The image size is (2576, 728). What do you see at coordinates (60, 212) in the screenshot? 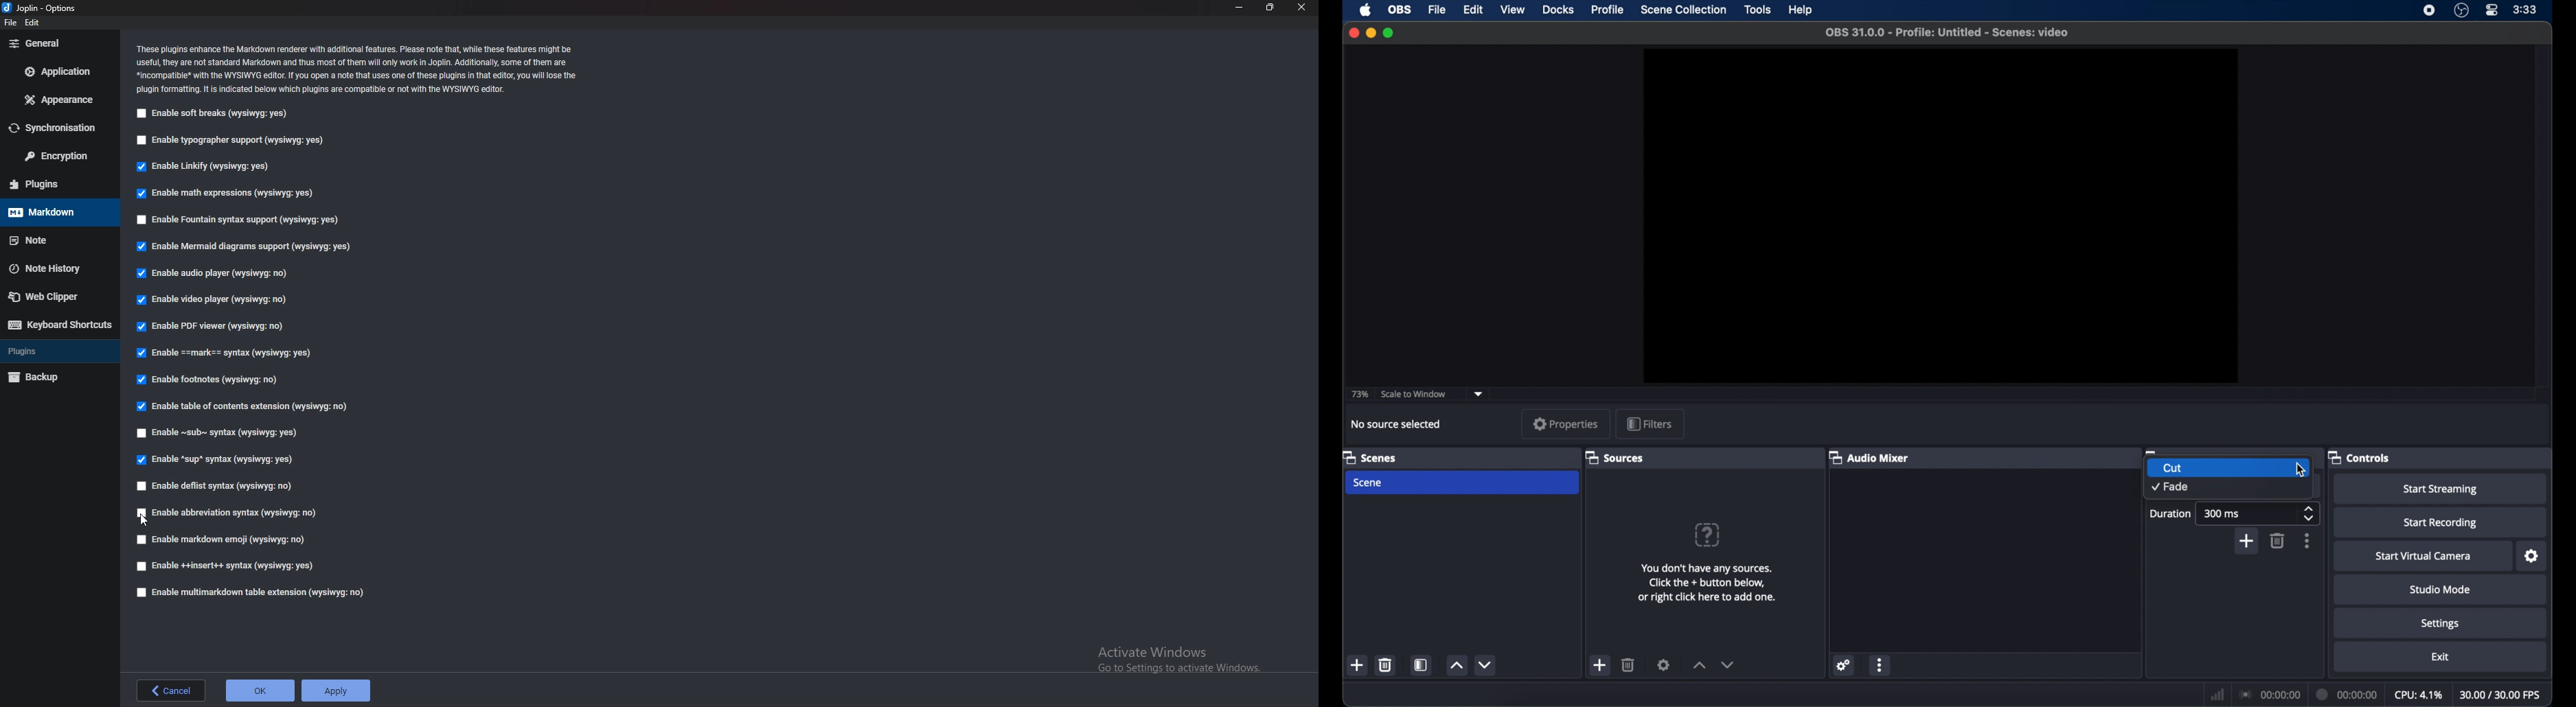
I see `markdown` at bounding box center [60, 212].